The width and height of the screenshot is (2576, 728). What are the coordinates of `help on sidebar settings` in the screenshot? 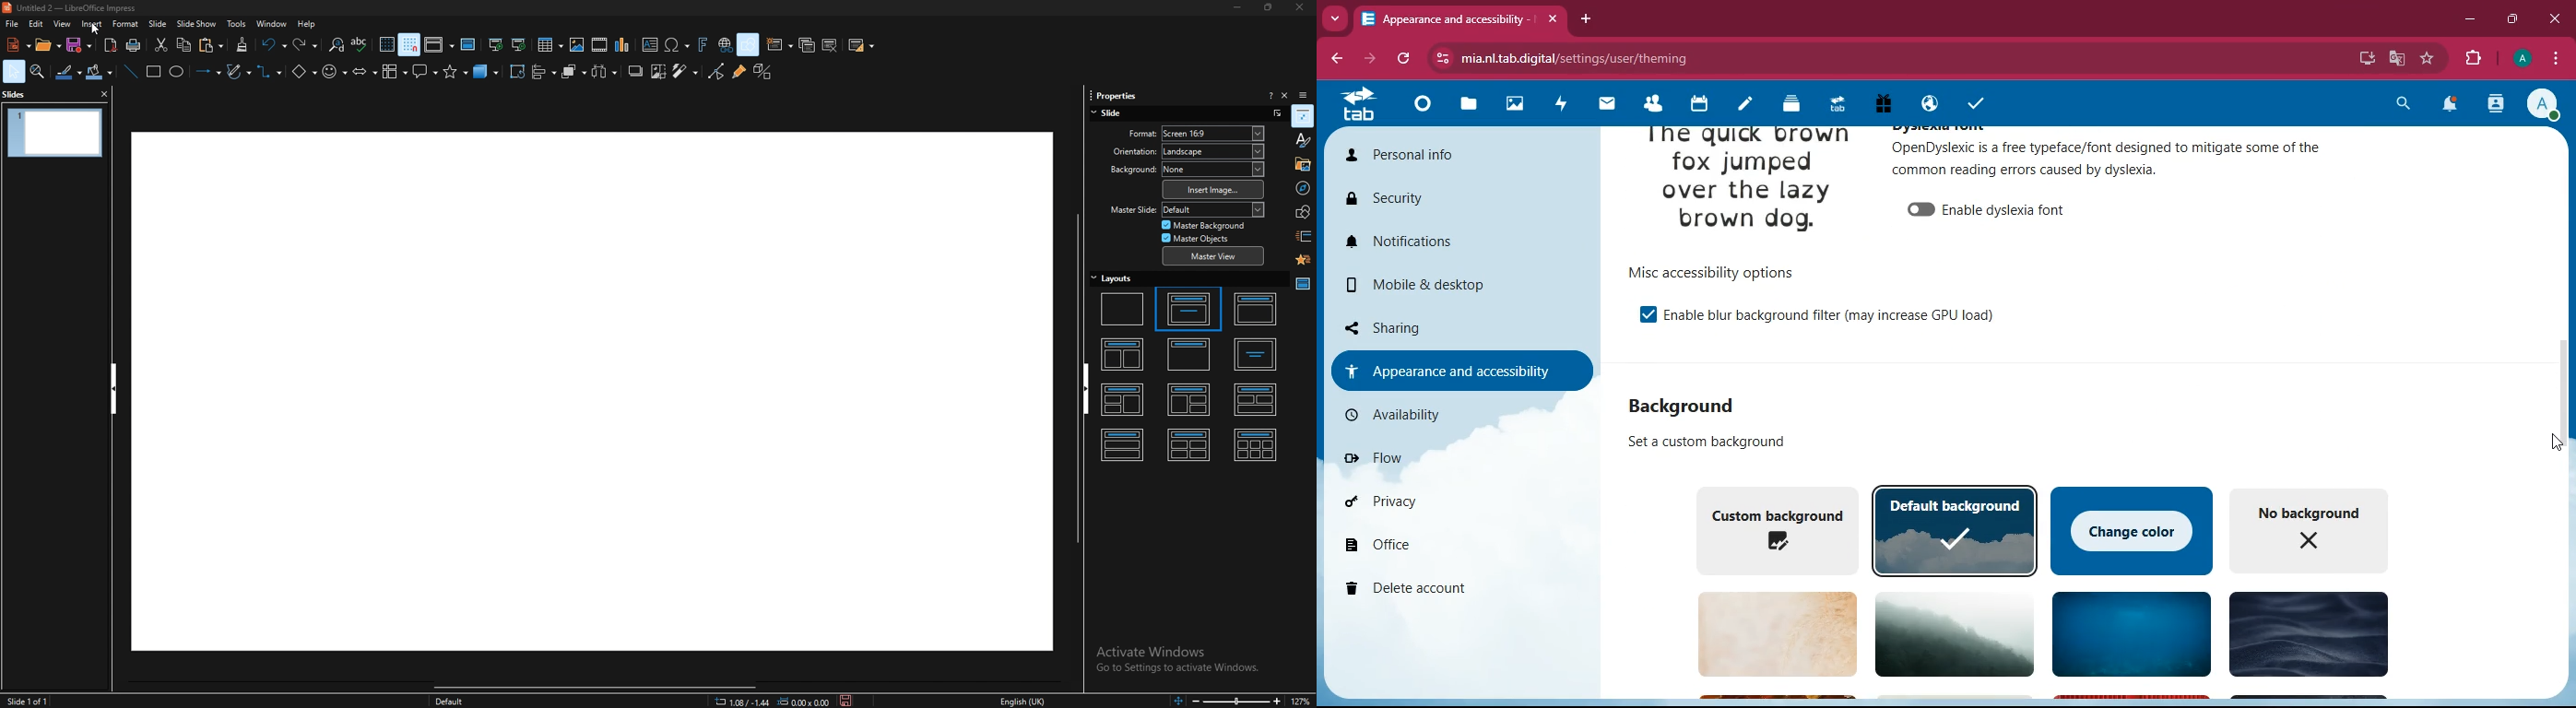 It's located at (1271, 95).